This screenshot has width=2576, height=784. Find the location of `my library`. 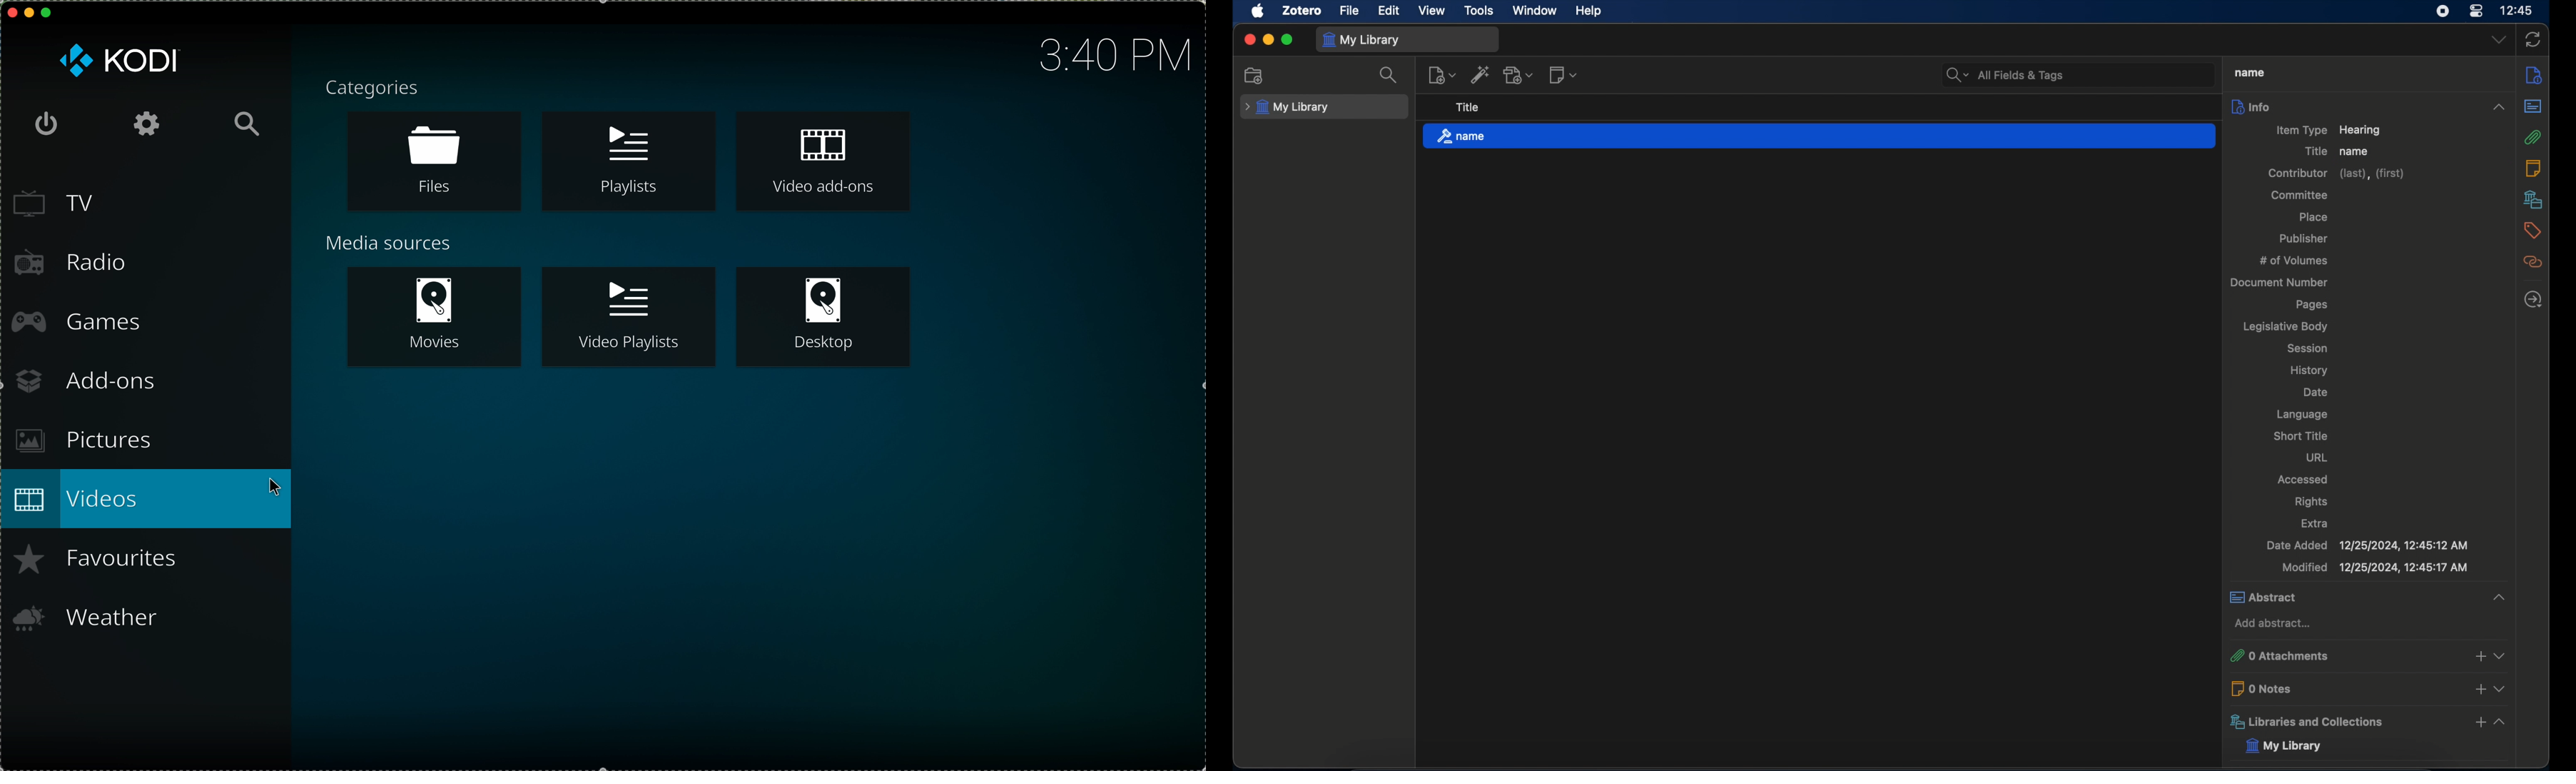

my library is located at coordinates (1361, 41).